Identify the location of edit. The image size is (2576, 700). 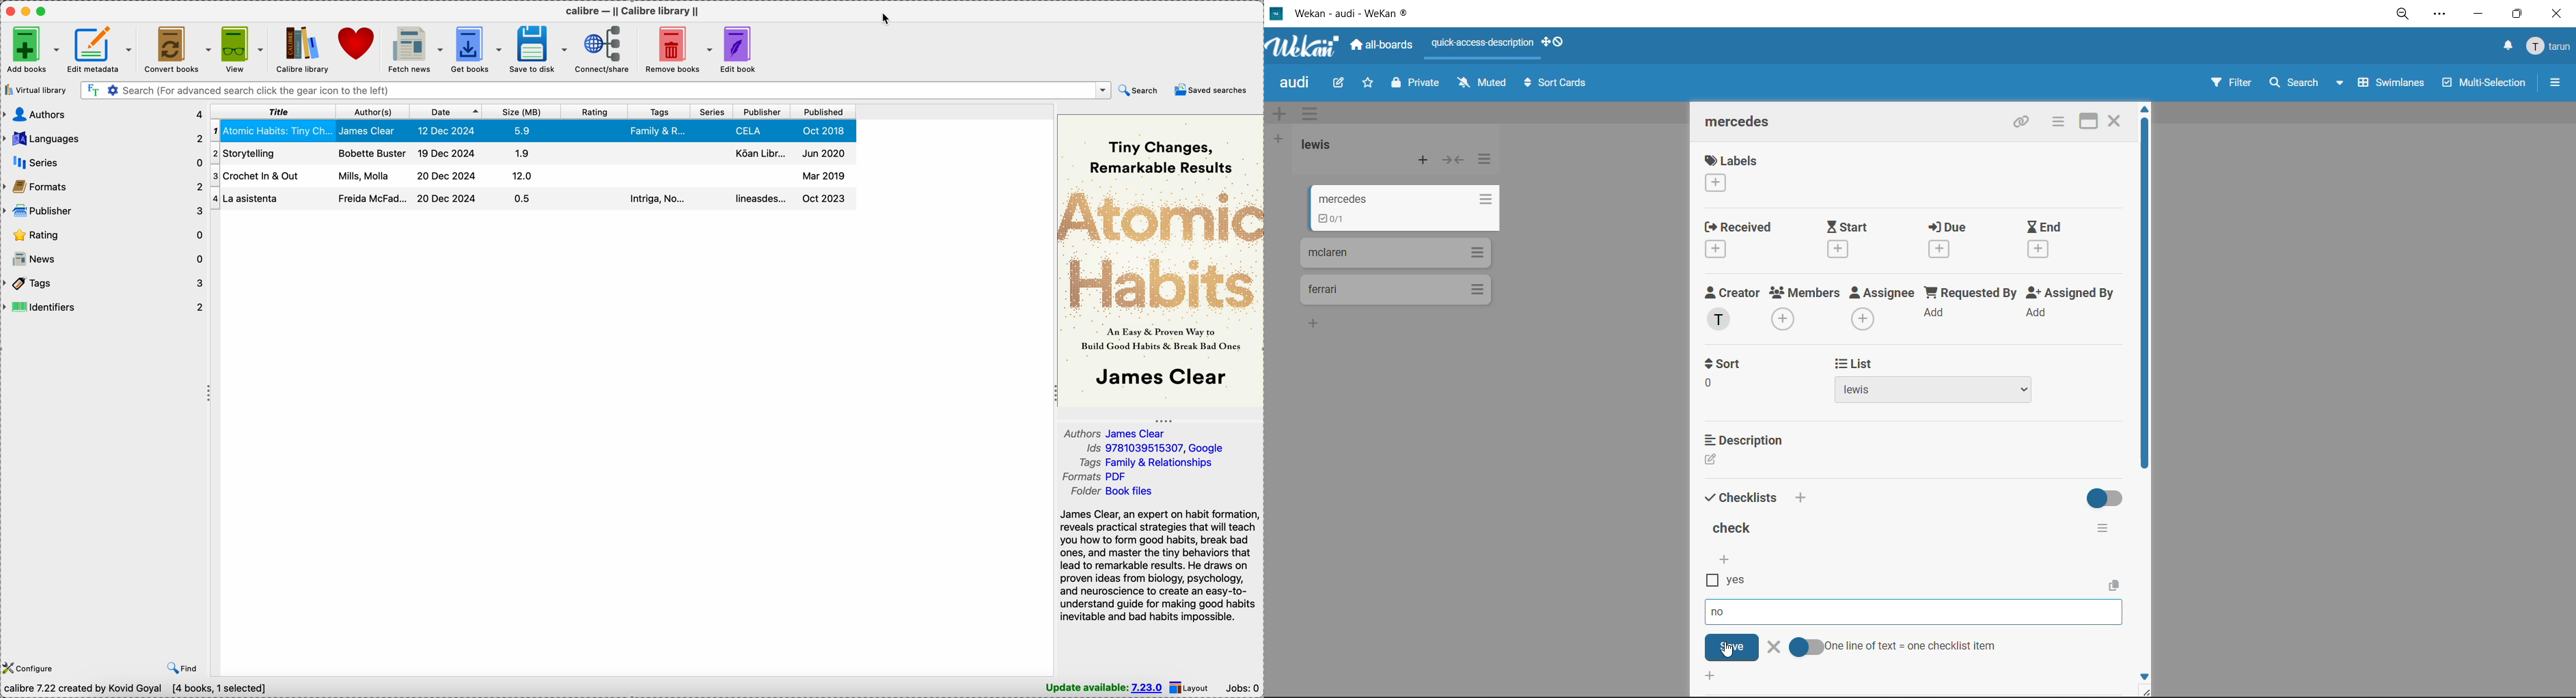
(1340, 82).